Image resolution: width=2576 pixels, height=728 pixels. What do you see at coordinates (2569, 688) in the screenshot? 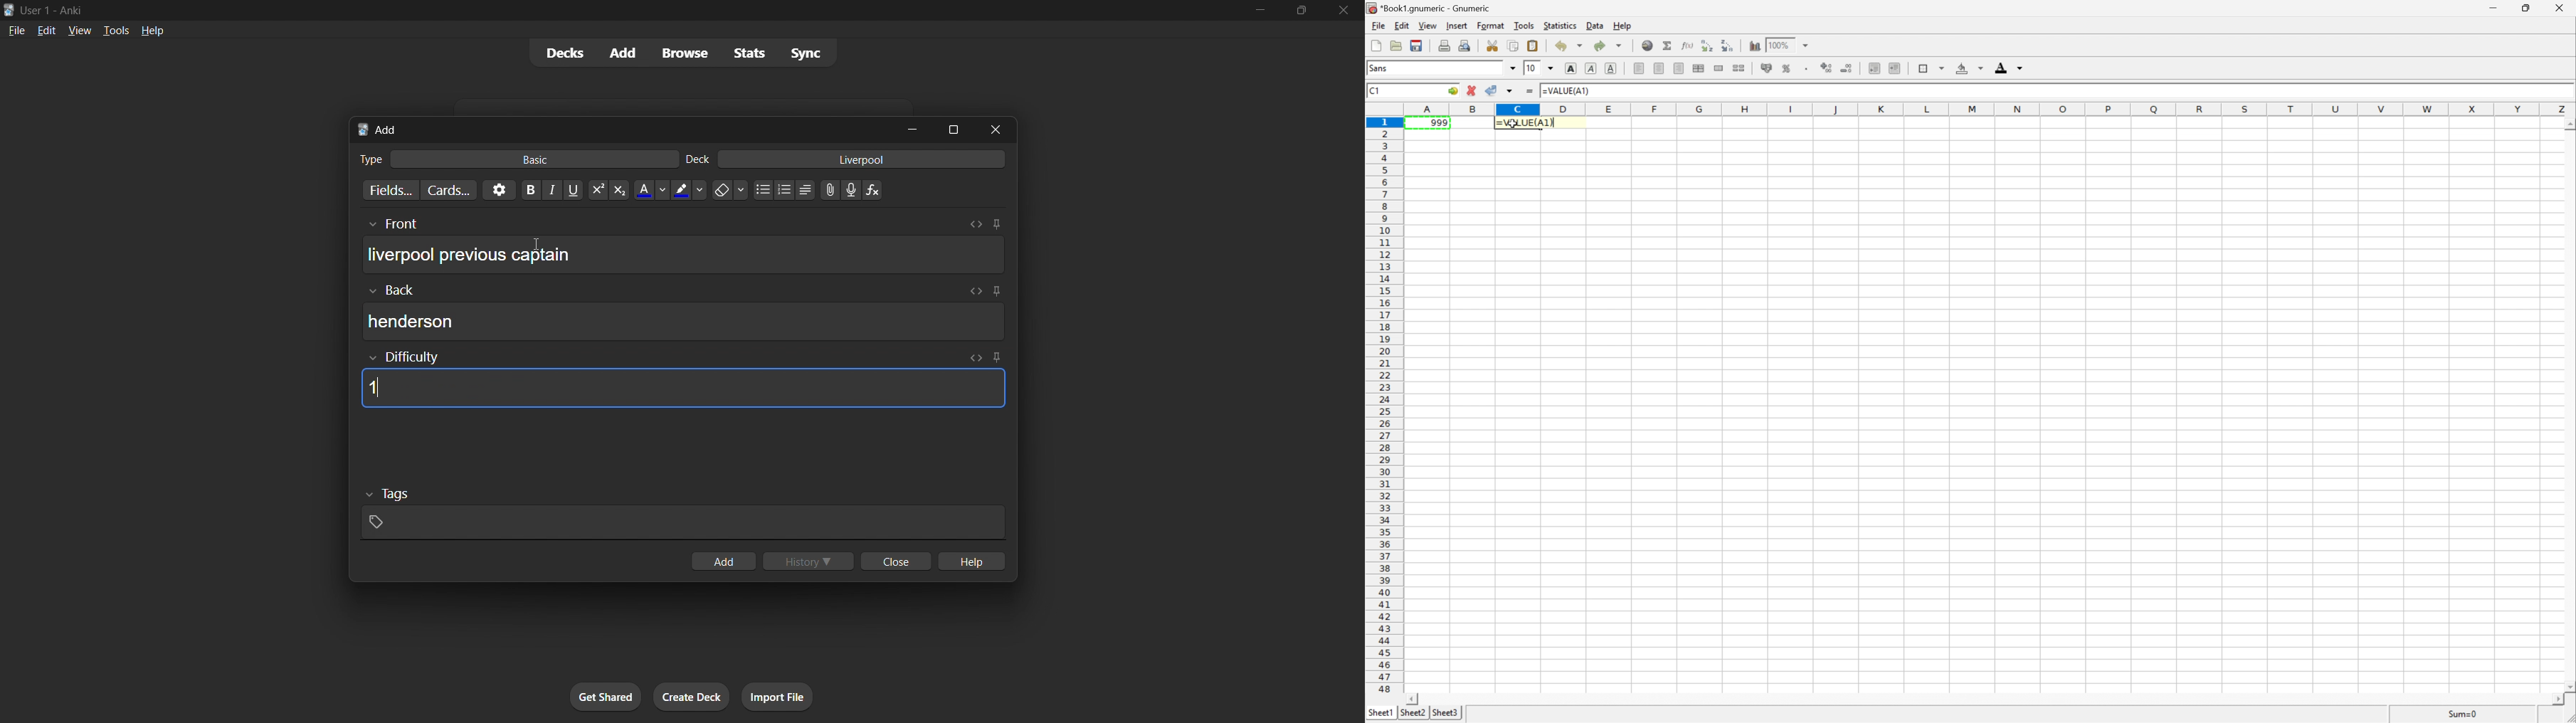
I see `scroll down` at bounding box center [2569, 688].